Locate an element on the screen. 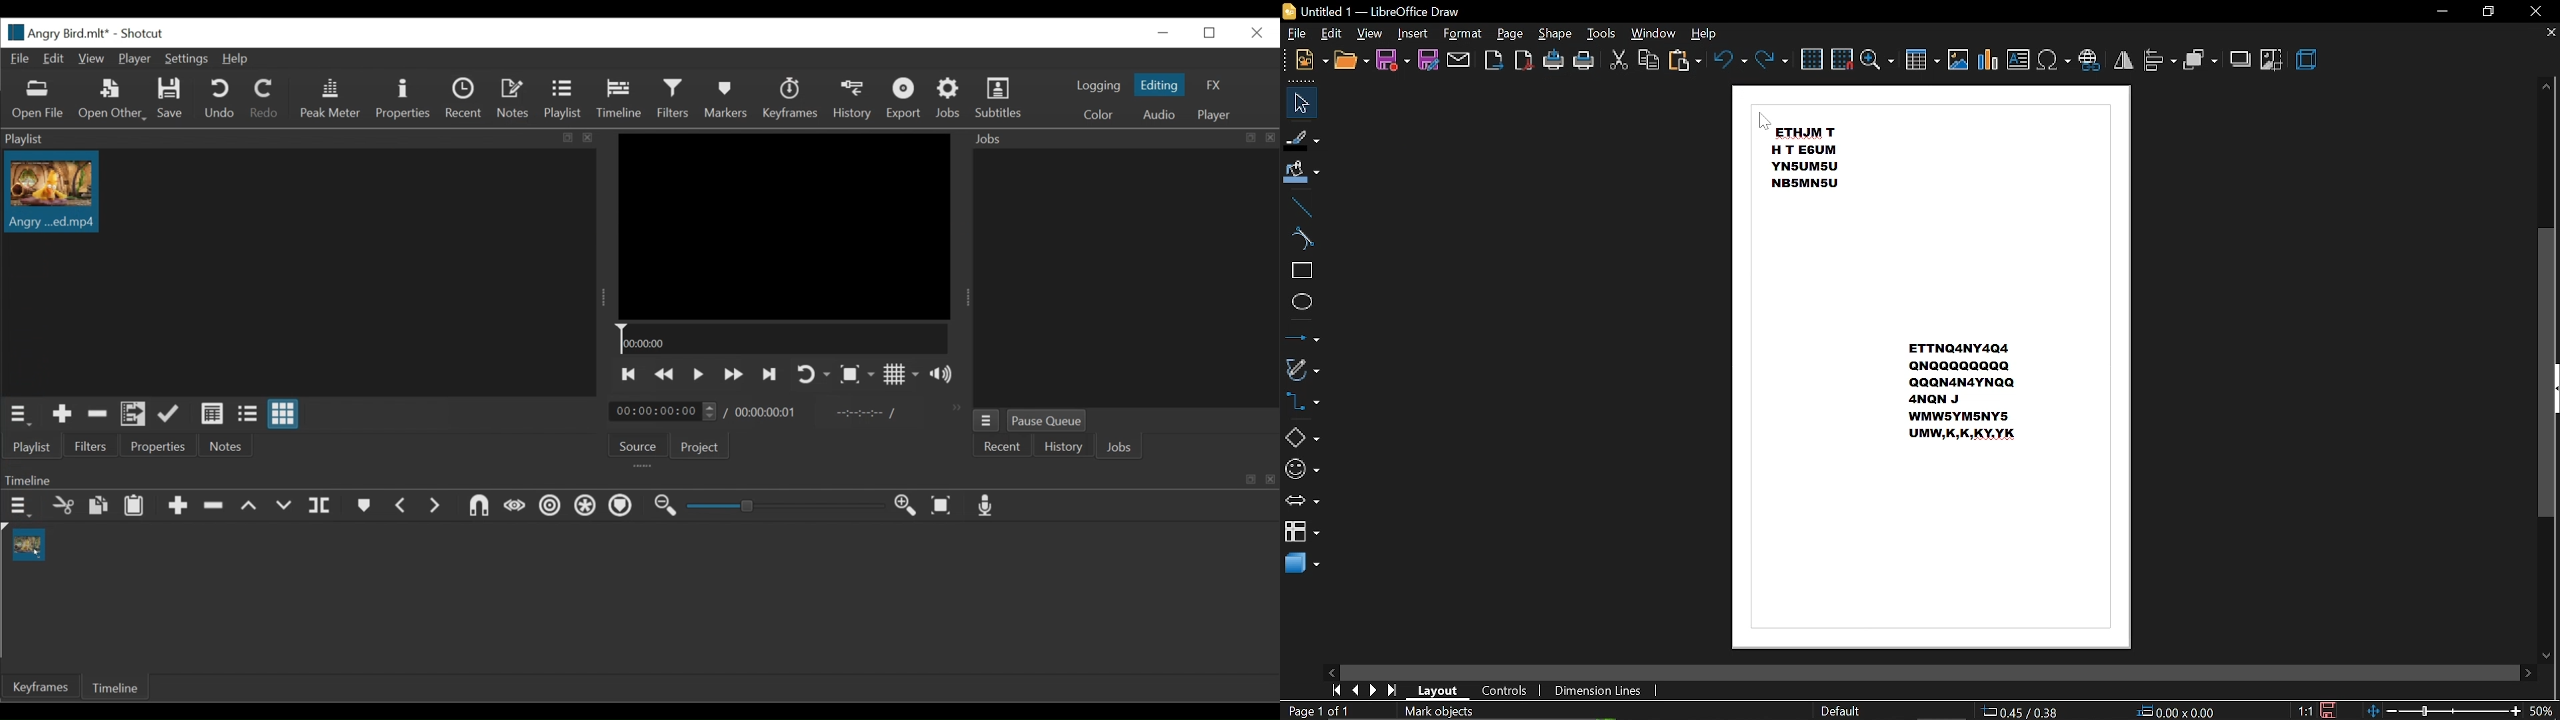 The width and height of the screenshot is (2576, 728). 3d effect is located at coordinates (2309, 61).